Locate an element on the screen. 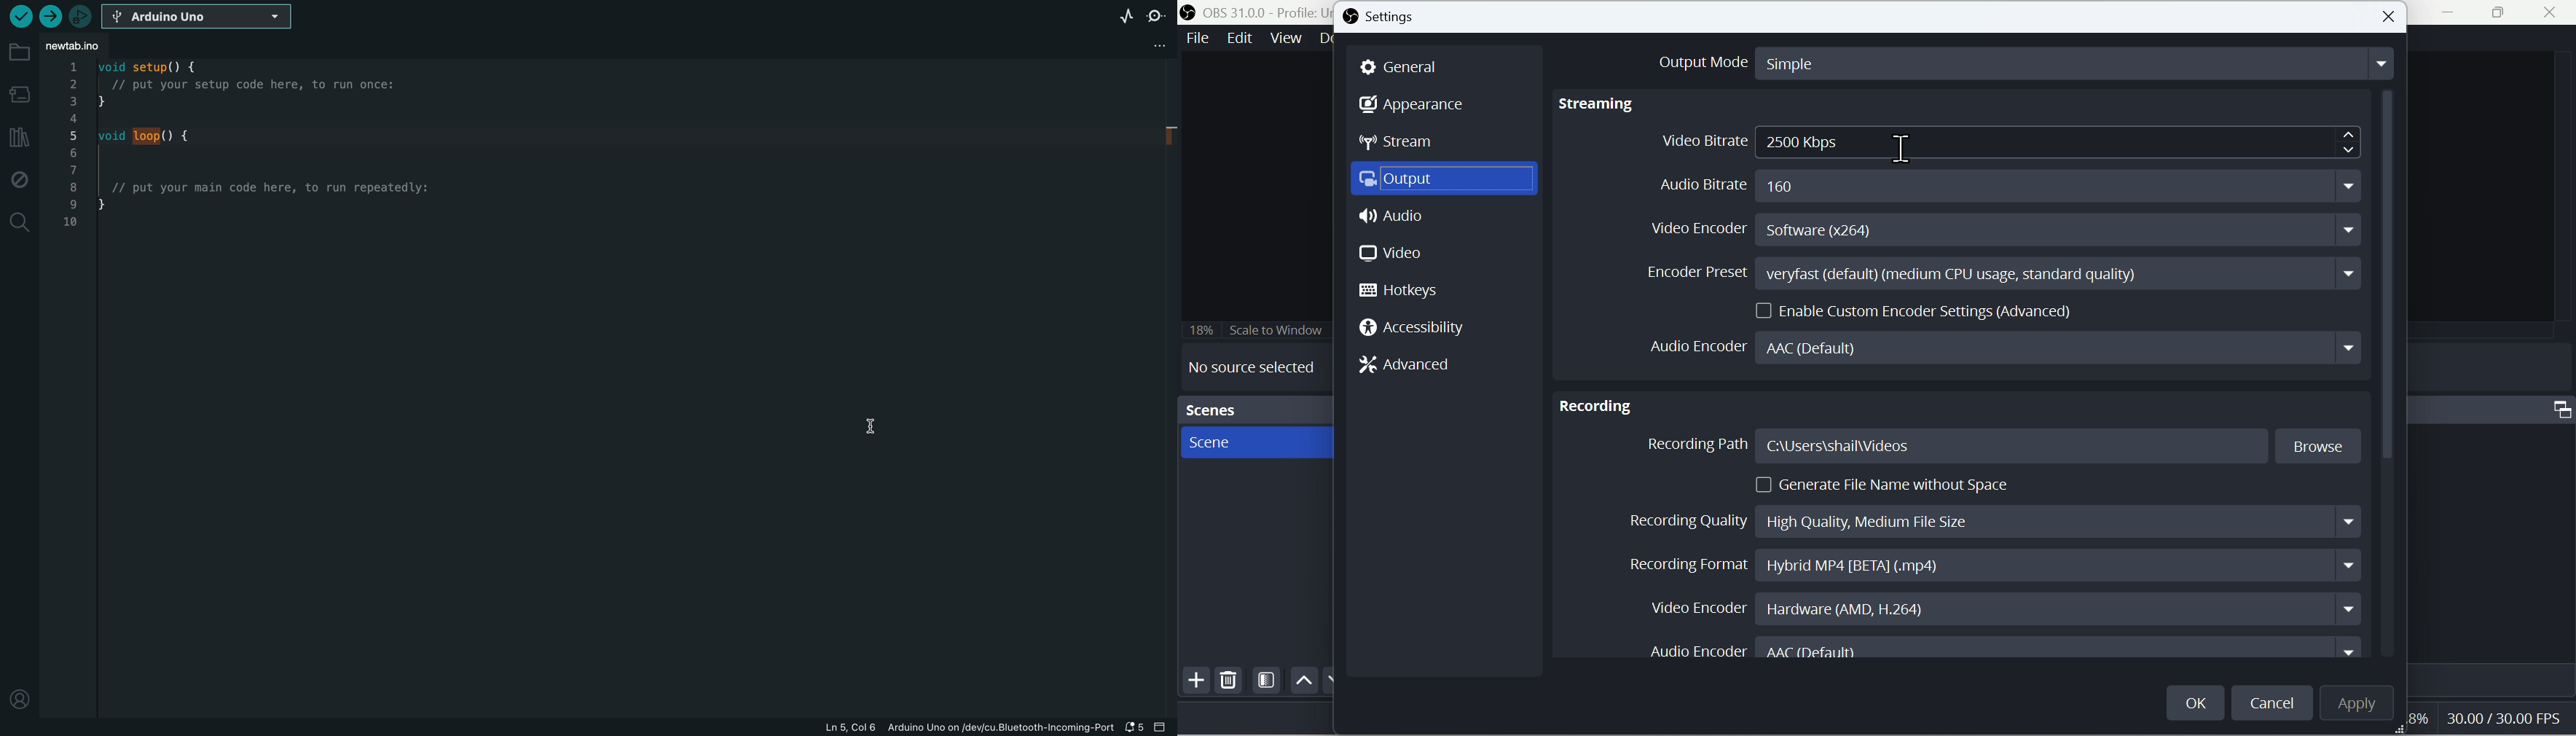  File is located at coordinates (1196, 39).